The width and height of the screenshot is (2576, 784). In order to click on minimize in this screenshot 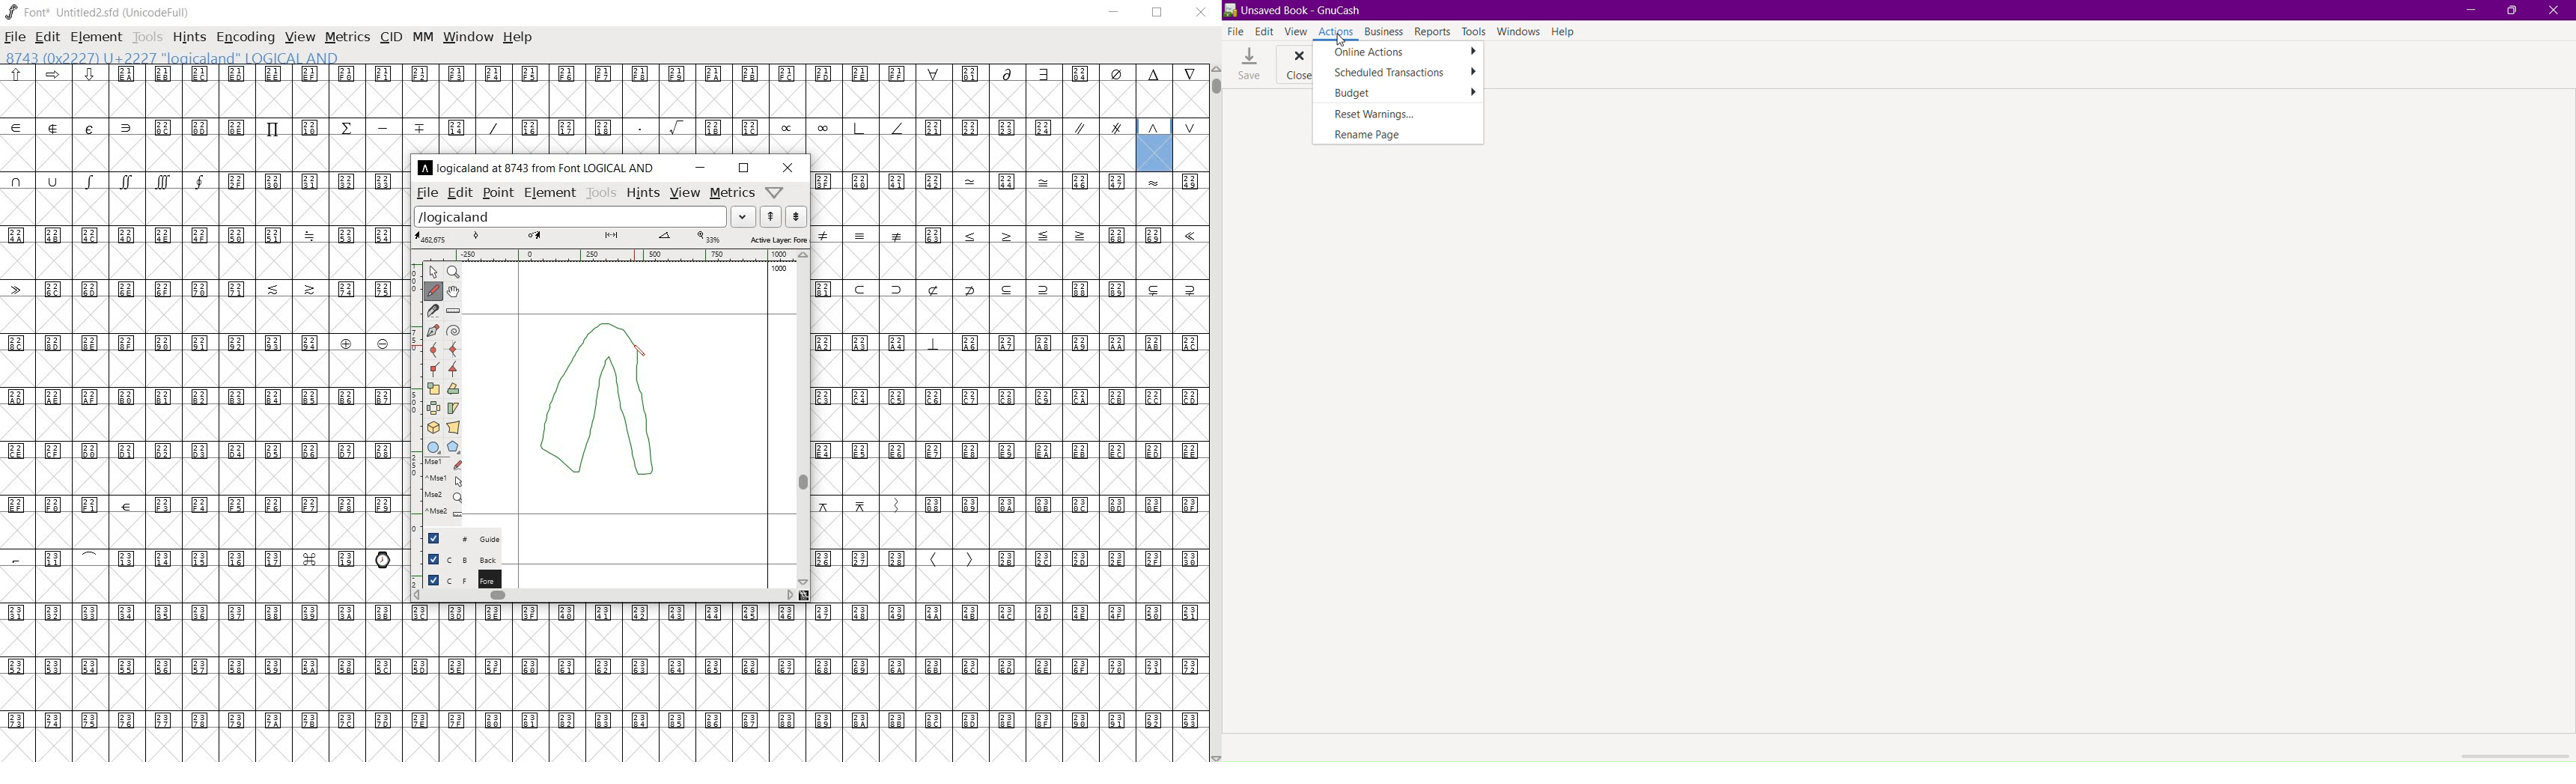, I will do `click(703, 167)`.